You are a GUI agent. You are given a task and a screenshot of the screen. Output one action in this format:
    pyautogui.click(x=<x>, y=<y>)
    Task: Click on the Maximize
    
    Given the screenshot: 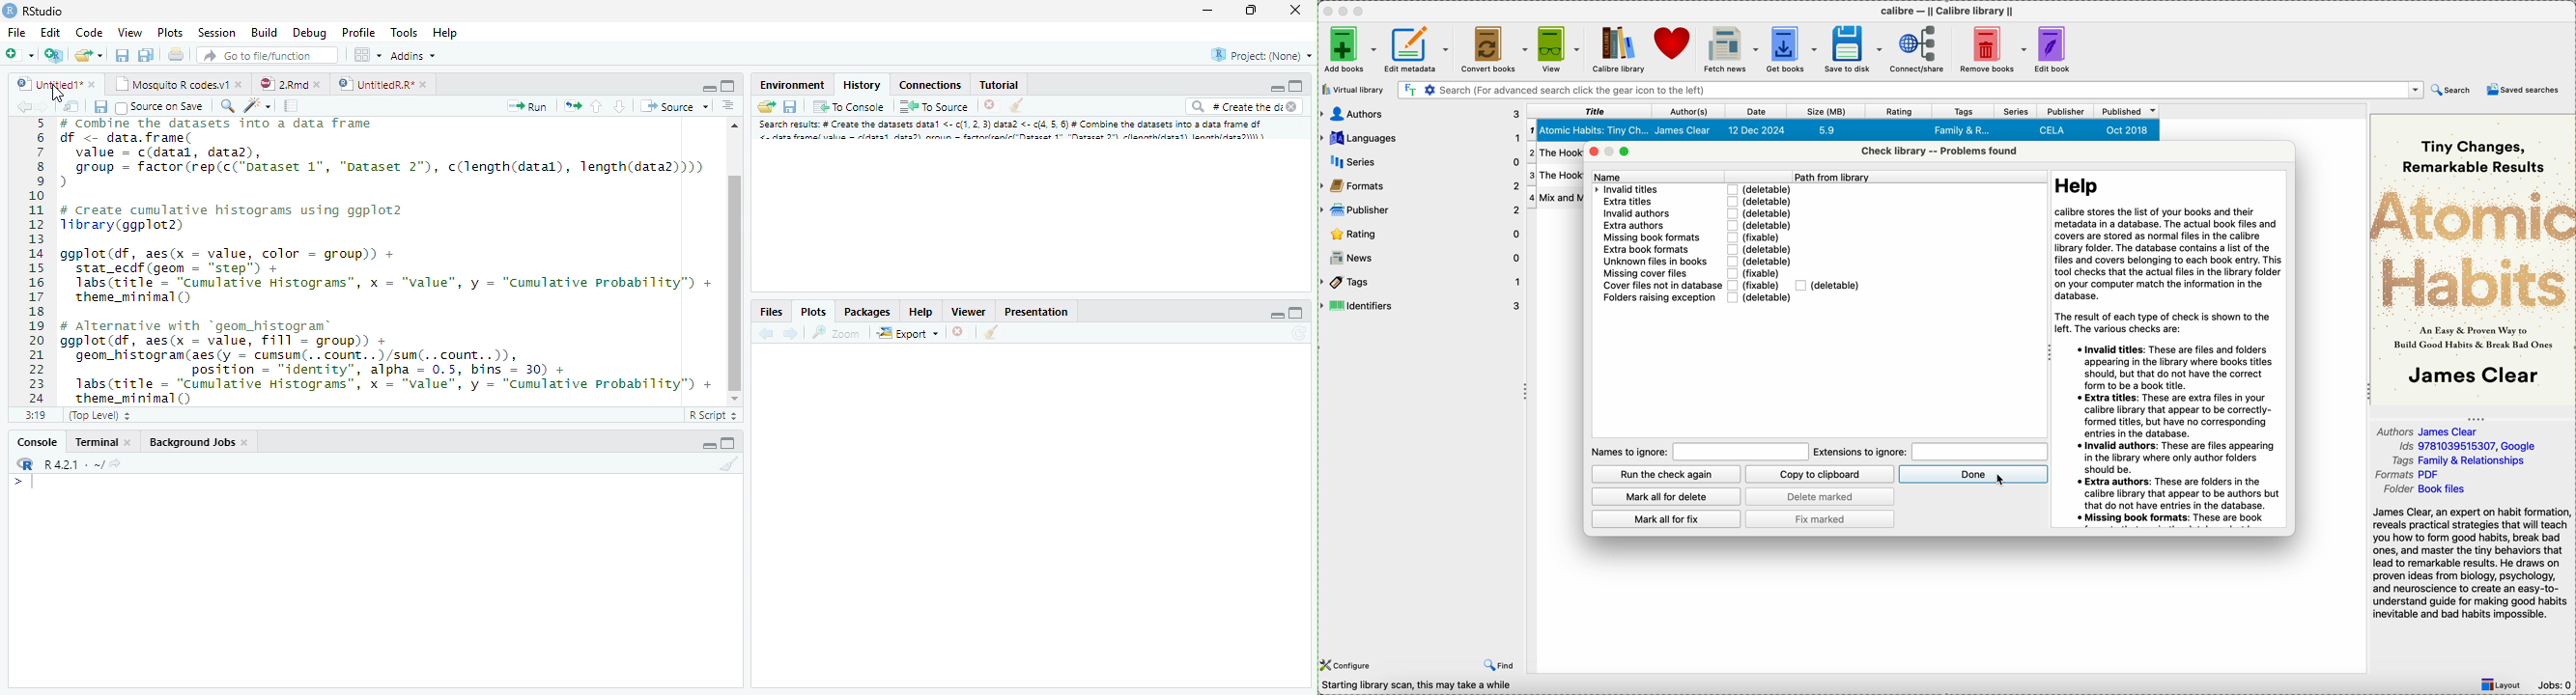 What is the action you would take?
    pyautogui.click(x=1298, y=312)
    